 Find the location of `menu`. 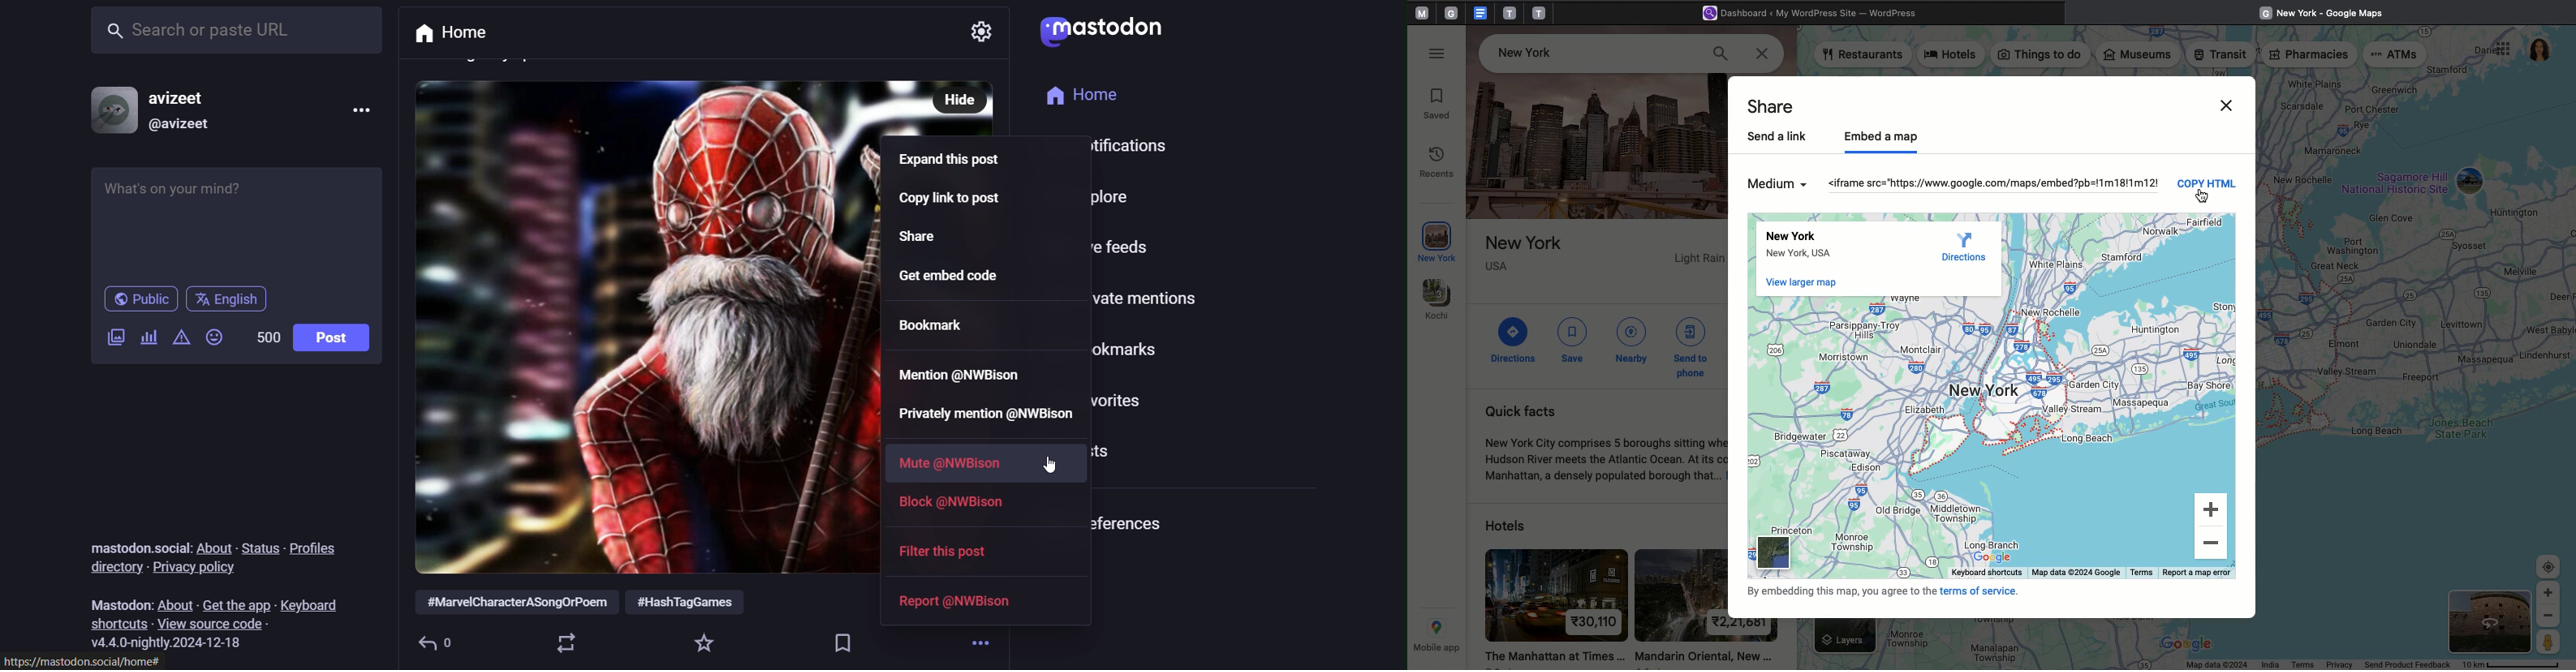

menu is located at coordinates (358, 107).